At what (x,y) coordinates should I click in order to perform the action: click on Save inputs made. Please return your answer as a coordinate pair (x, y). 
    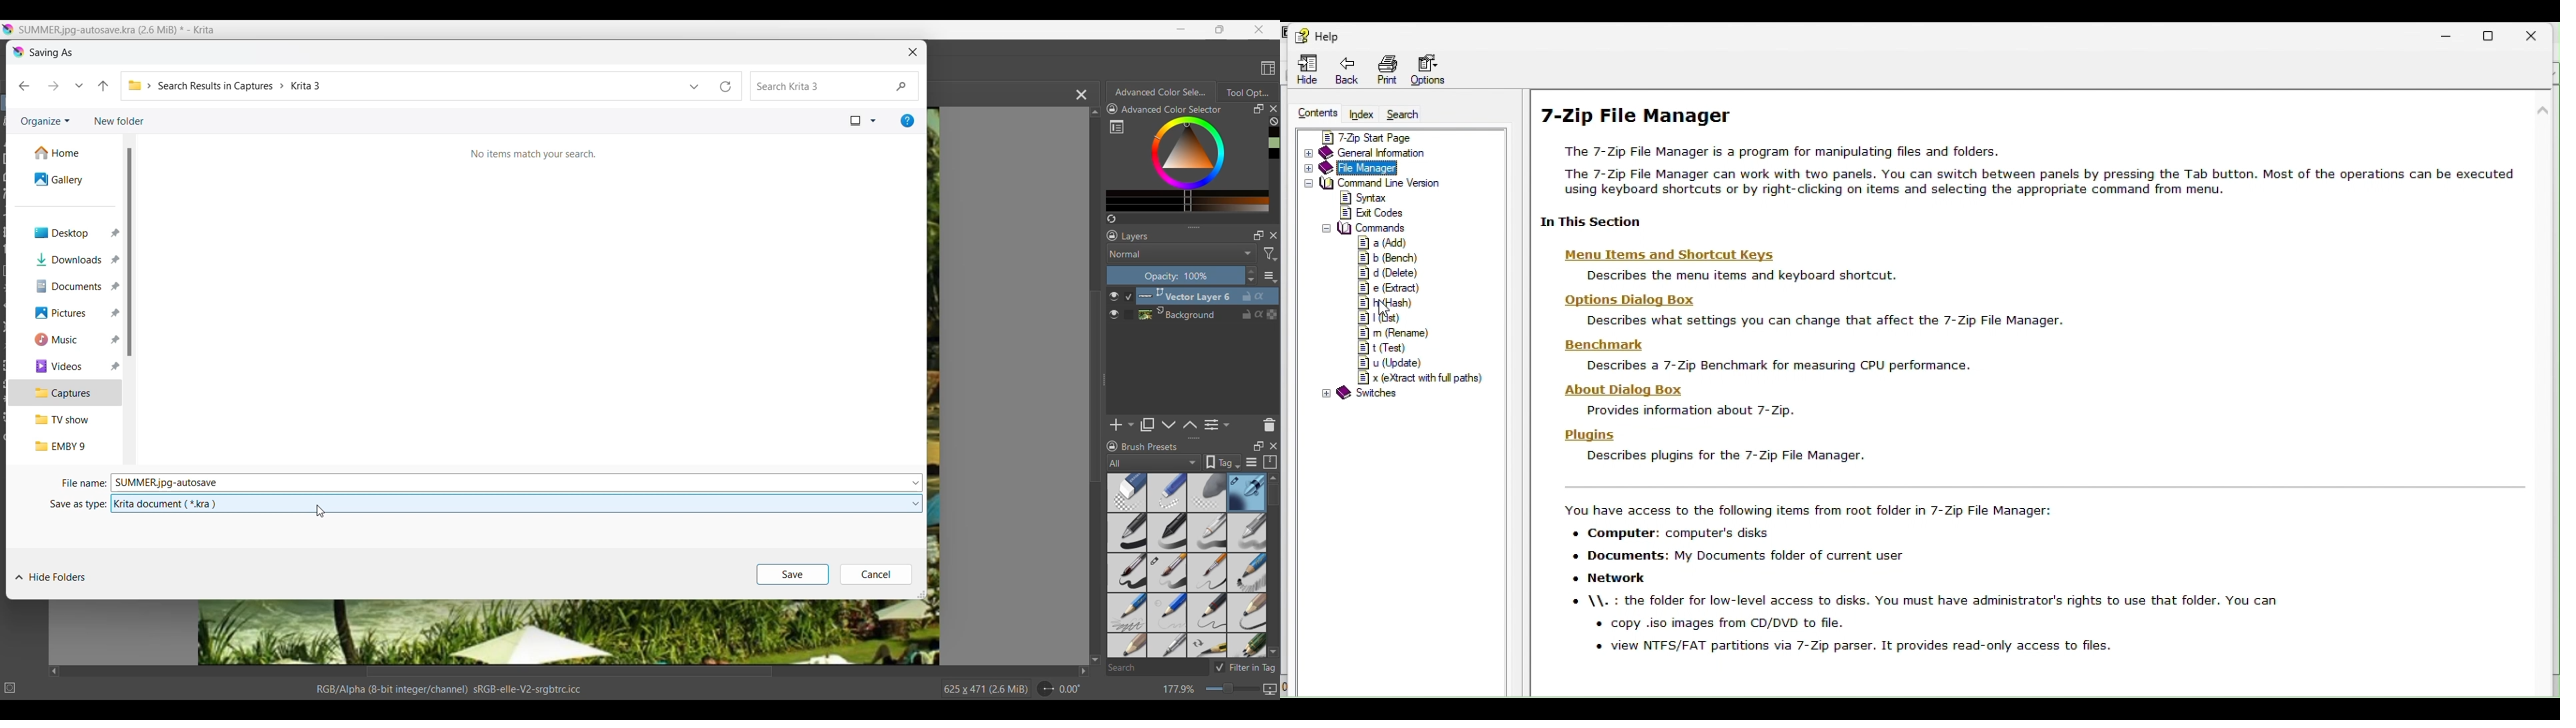
    Looking at the image, I should click on (793, 575).